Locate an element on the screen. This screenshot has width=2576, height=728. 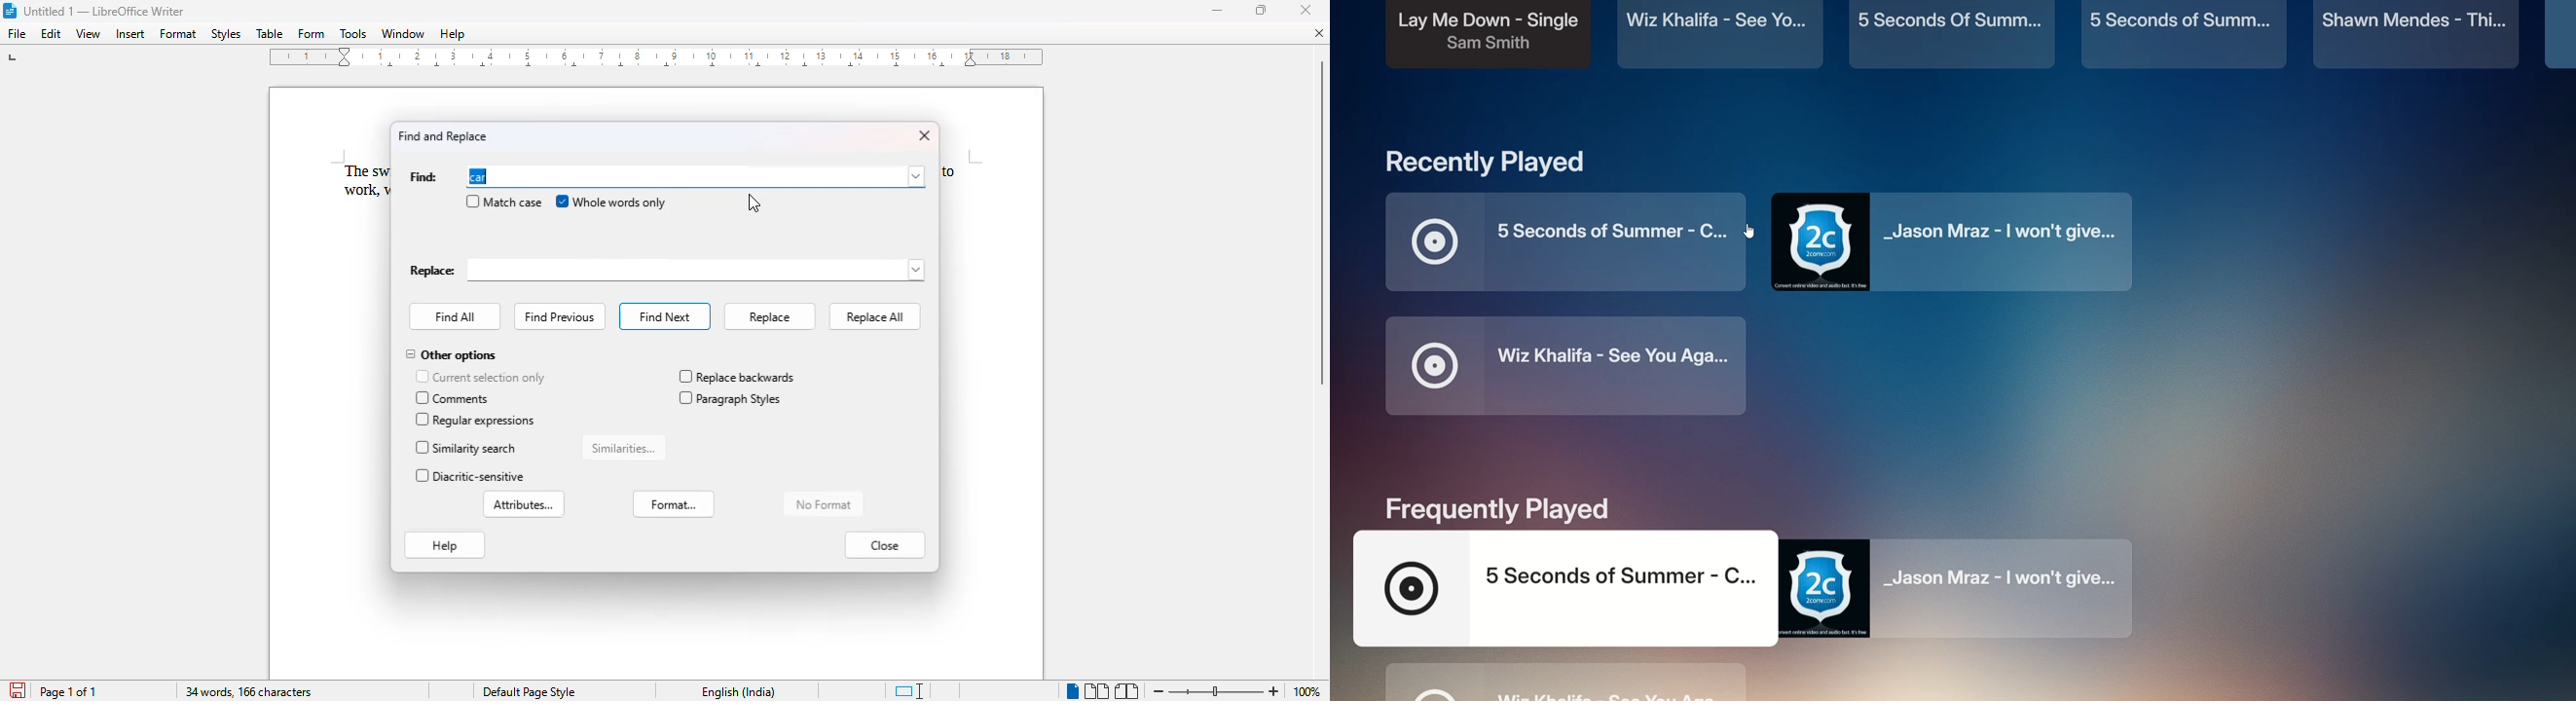
Change zoom levele is located at coordinates (1215, 692).